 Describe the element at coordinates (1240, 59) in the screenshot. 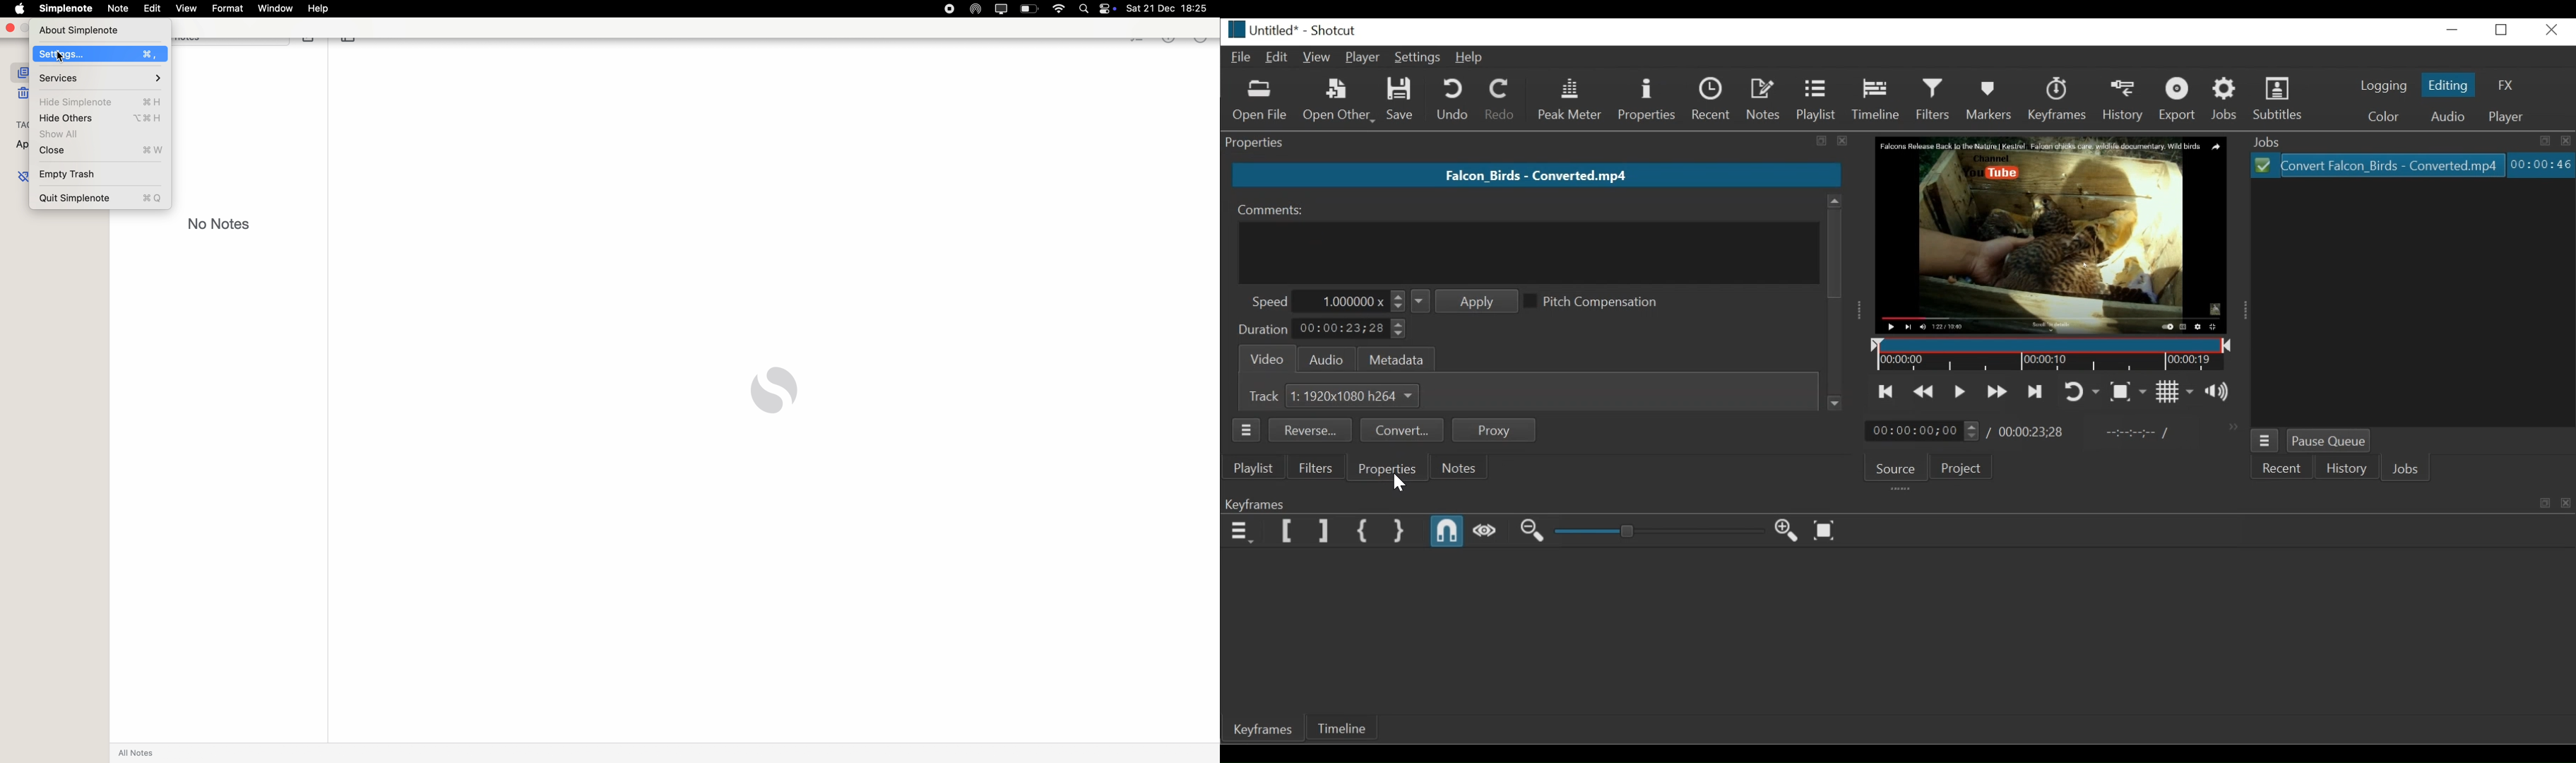

I see `File` at that location.